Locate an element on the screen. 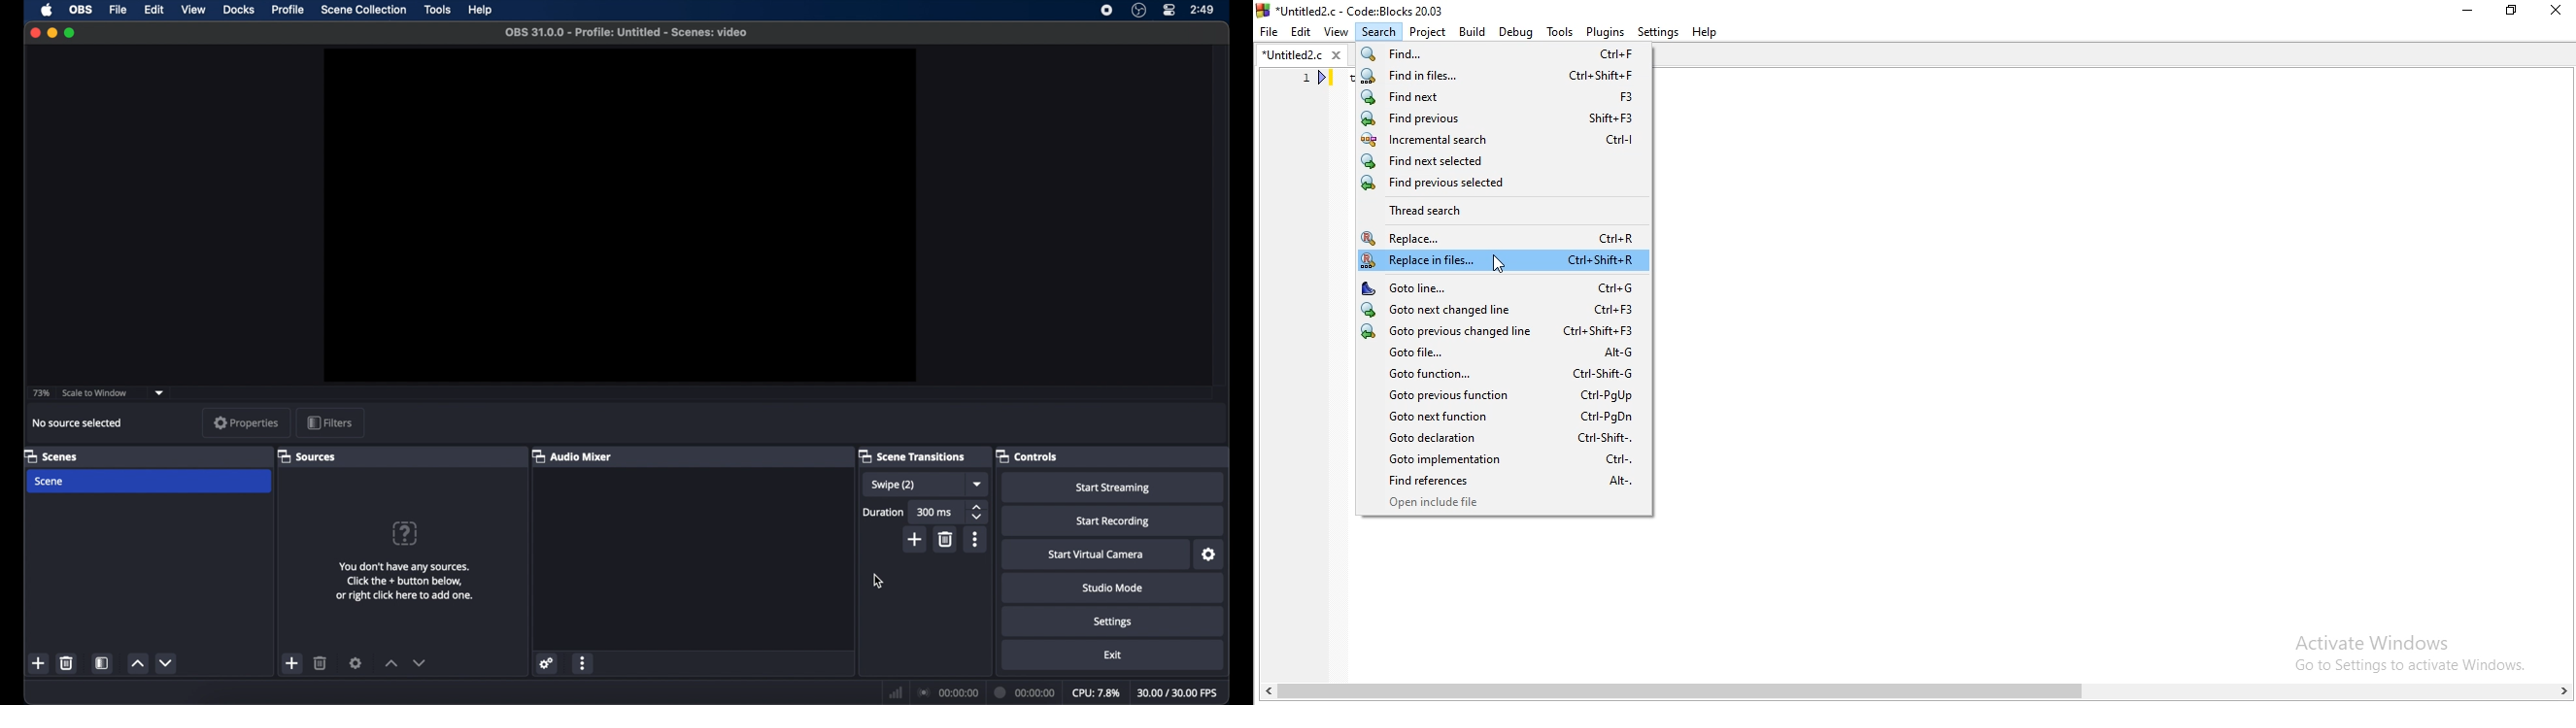  audio mixer is located at coordinates (573, 456).